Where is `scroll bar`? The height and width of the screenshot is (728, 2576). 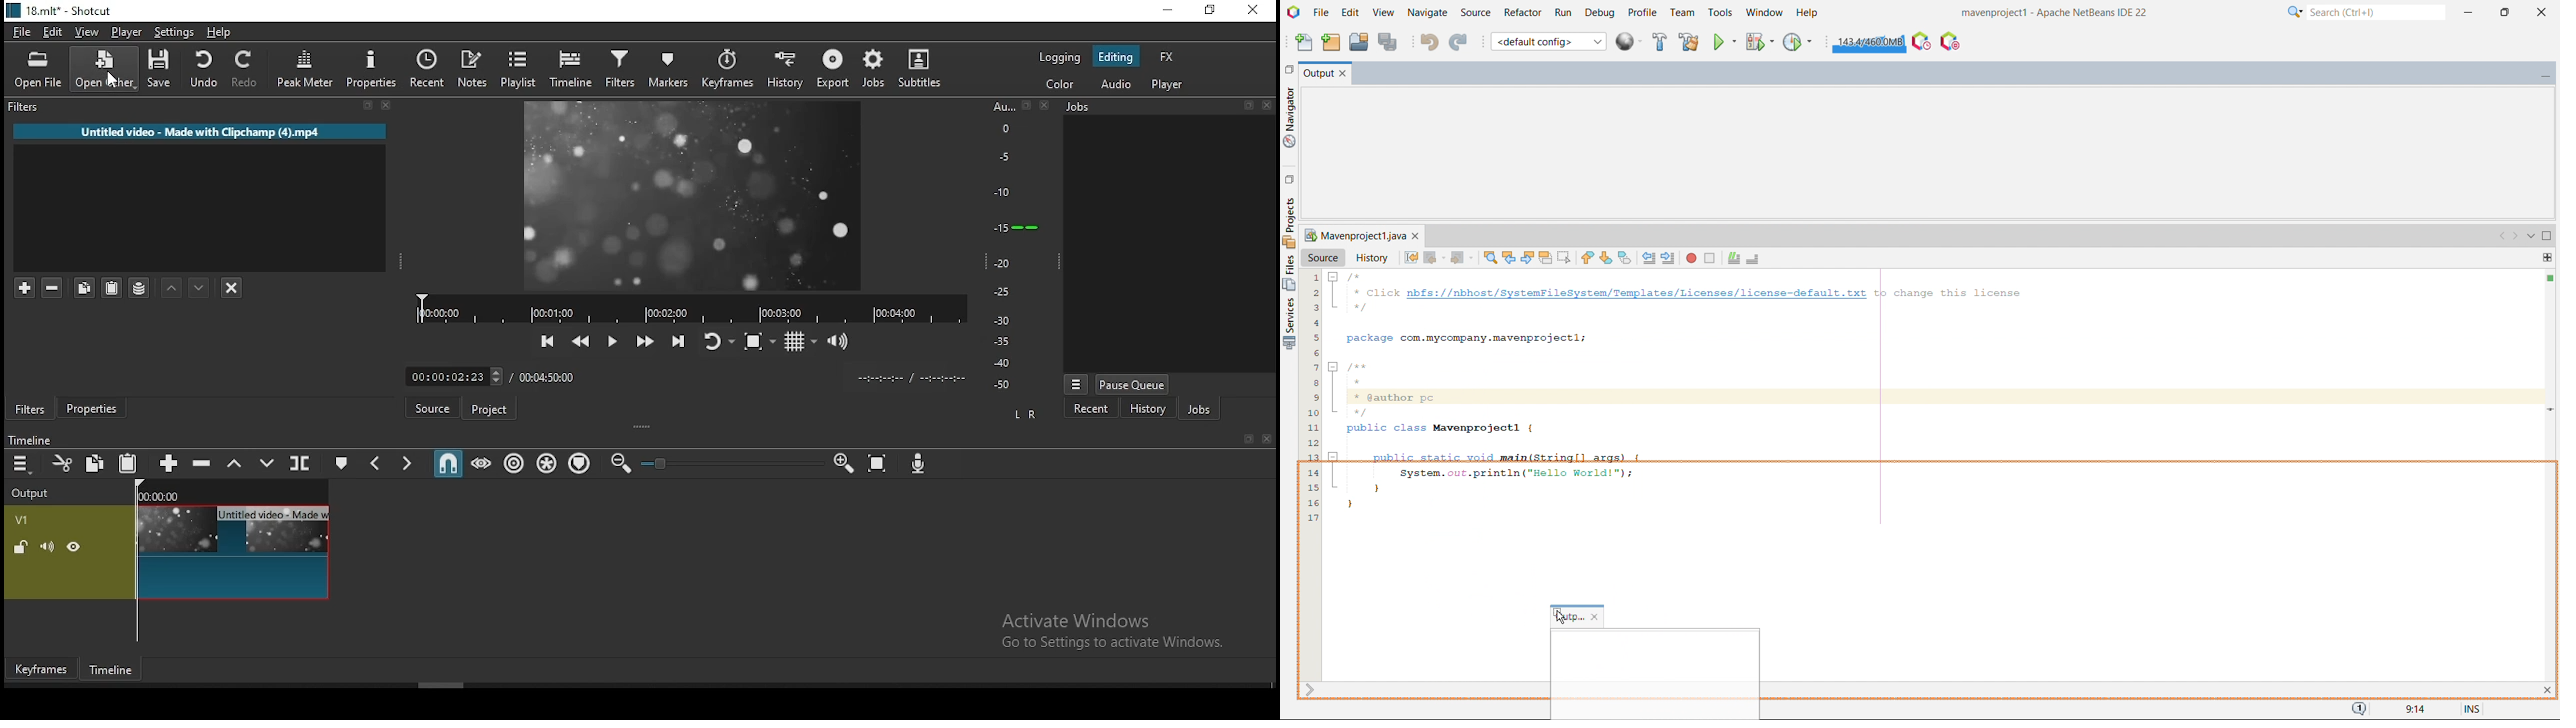 scroll bar is located at coordinates (462, 683).